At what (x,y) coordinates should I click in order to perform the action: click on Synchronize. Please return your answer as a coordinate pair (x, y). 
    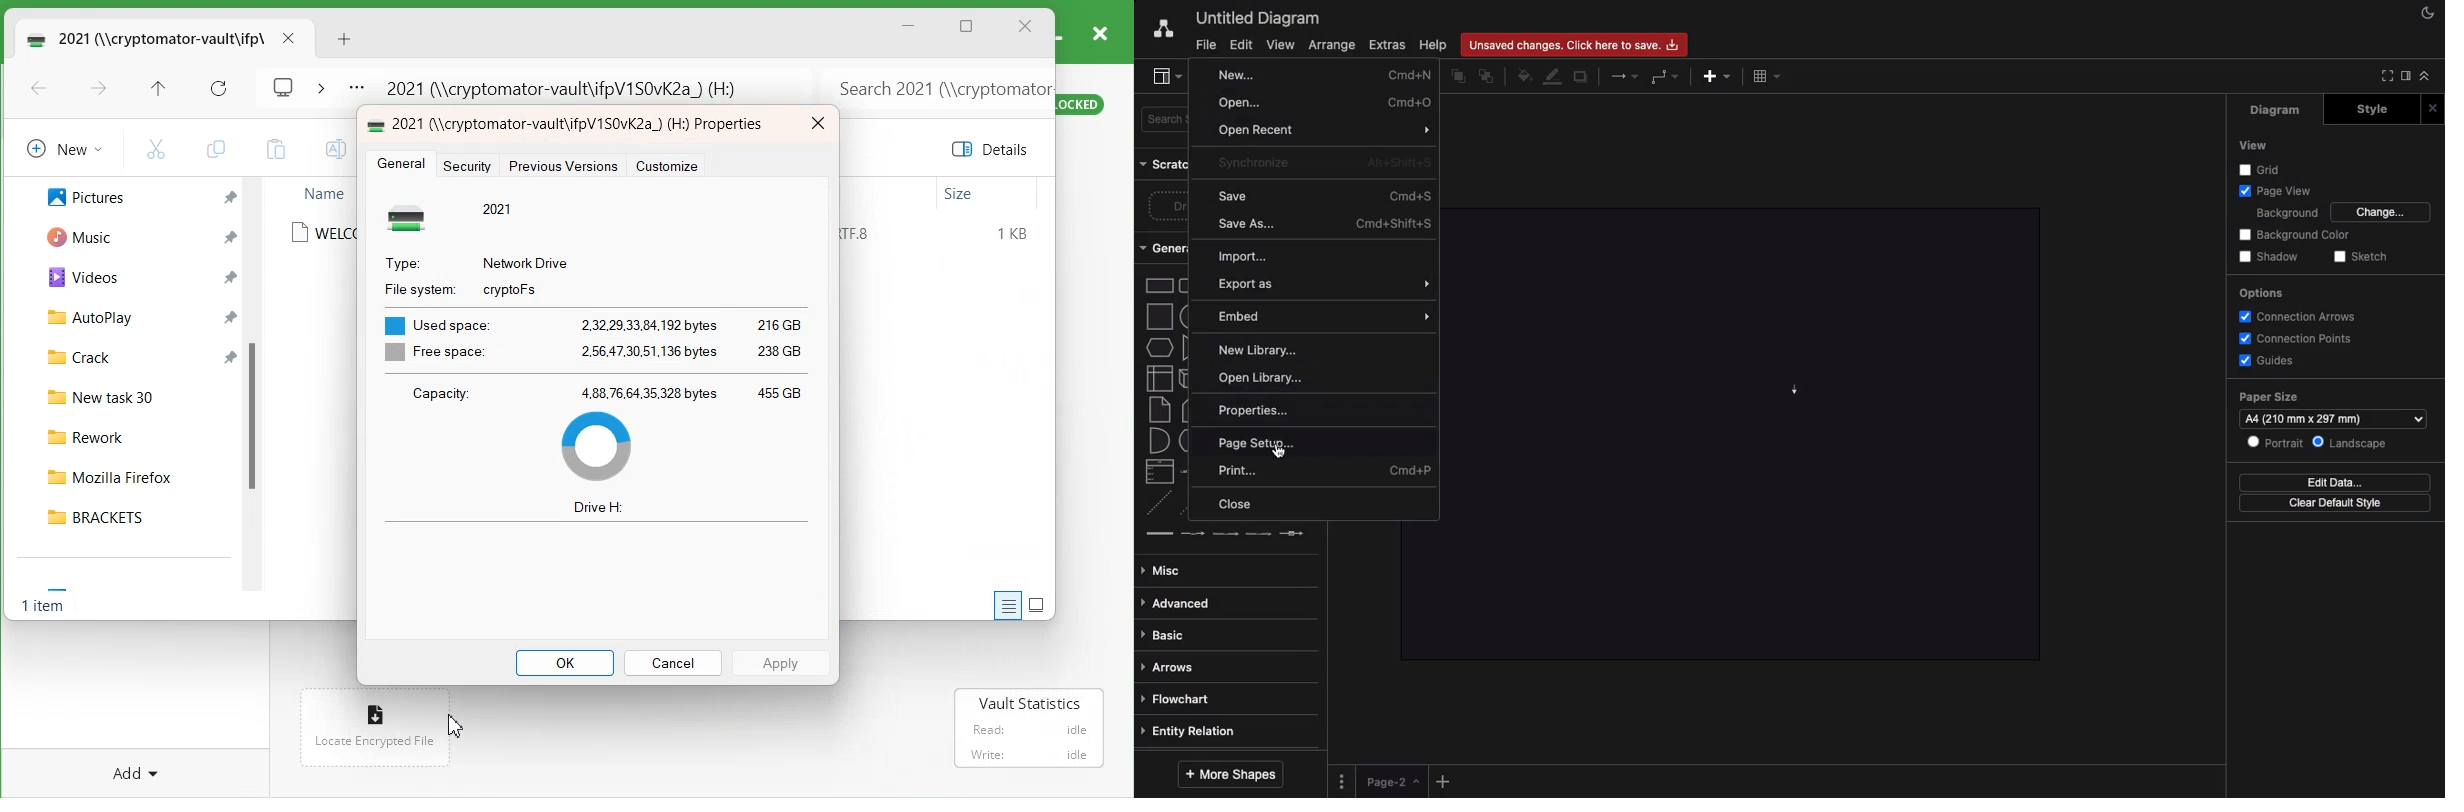
    Looking at the image, I should click on (1254, 162).